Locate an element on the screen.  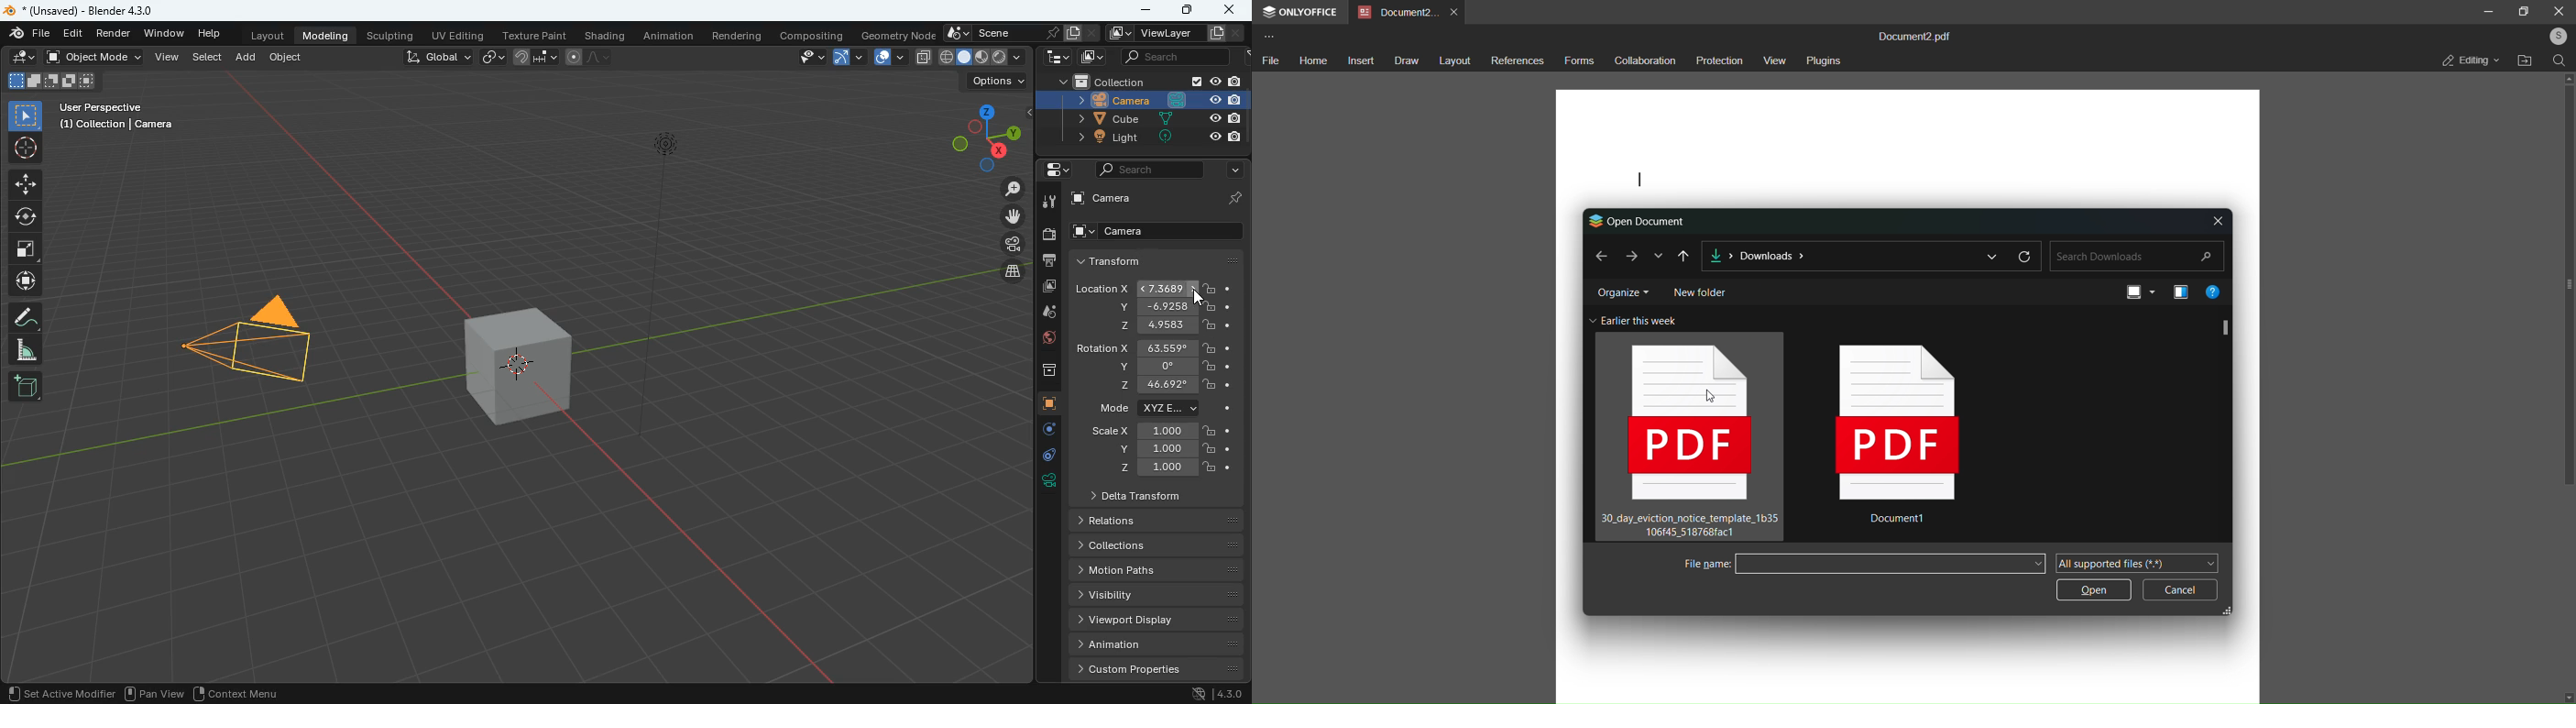
forms is located at coordinates (1579, 61).